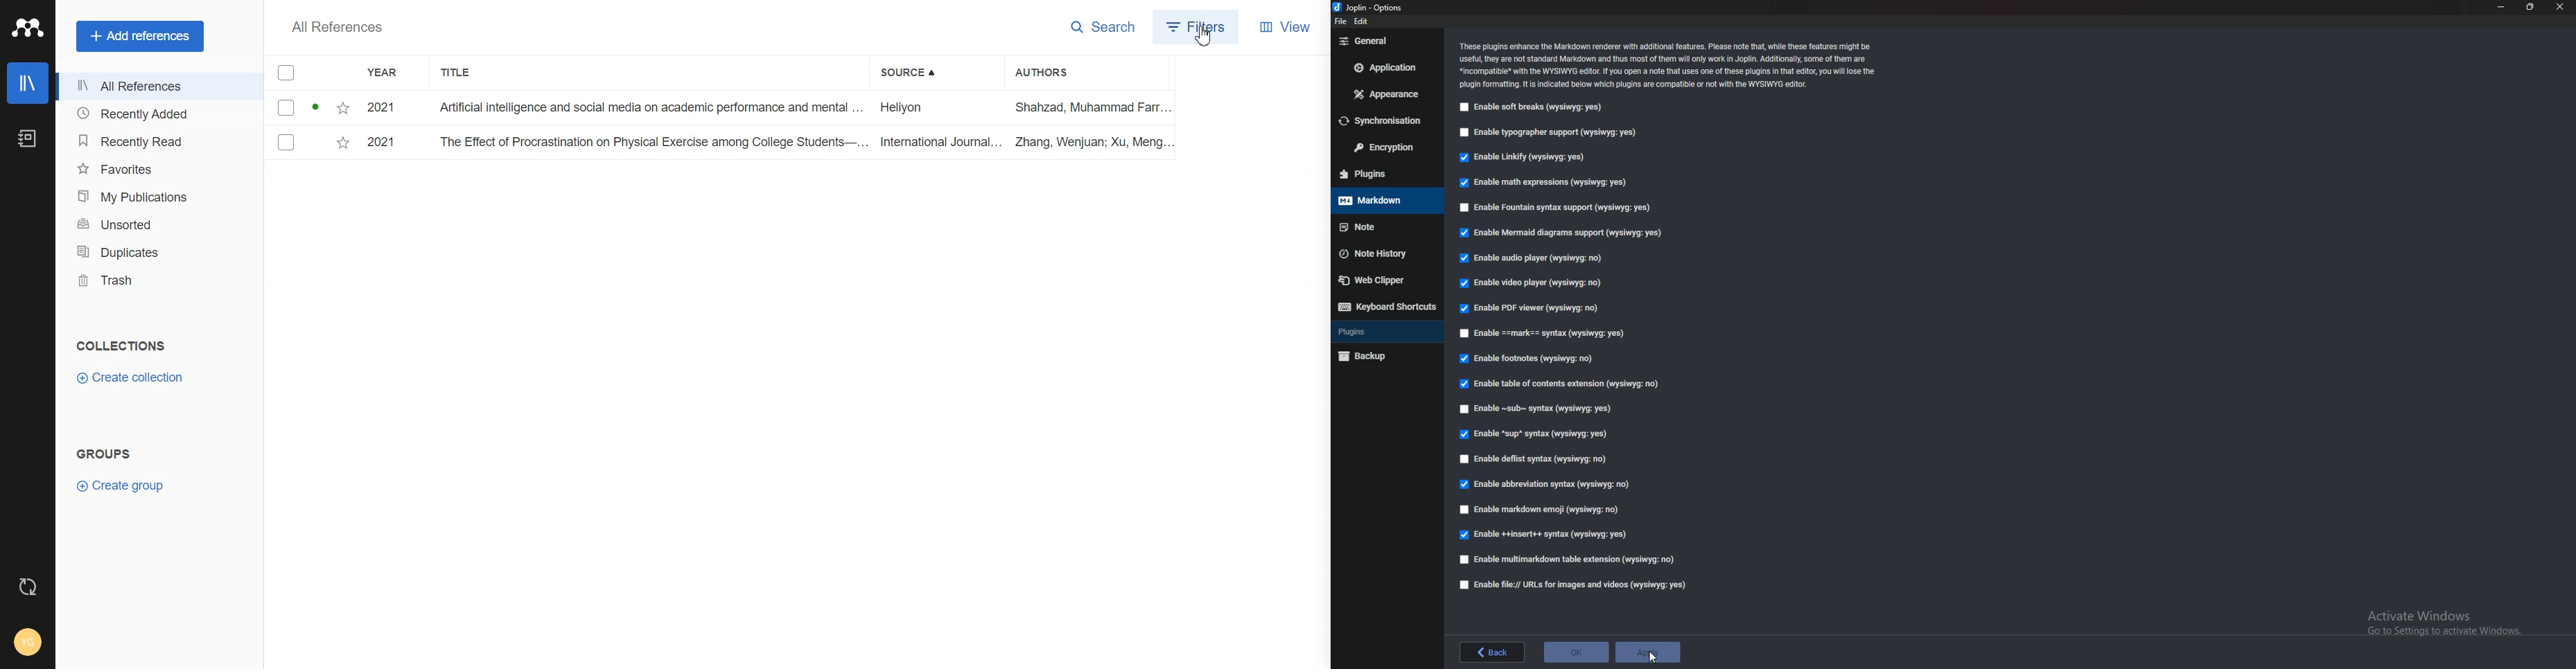 Image resolution: width=2576 pixels, height=672 pixels. Describe the element at coordinates (2502, 6) in the screenshot. I see `minimize` at that location.